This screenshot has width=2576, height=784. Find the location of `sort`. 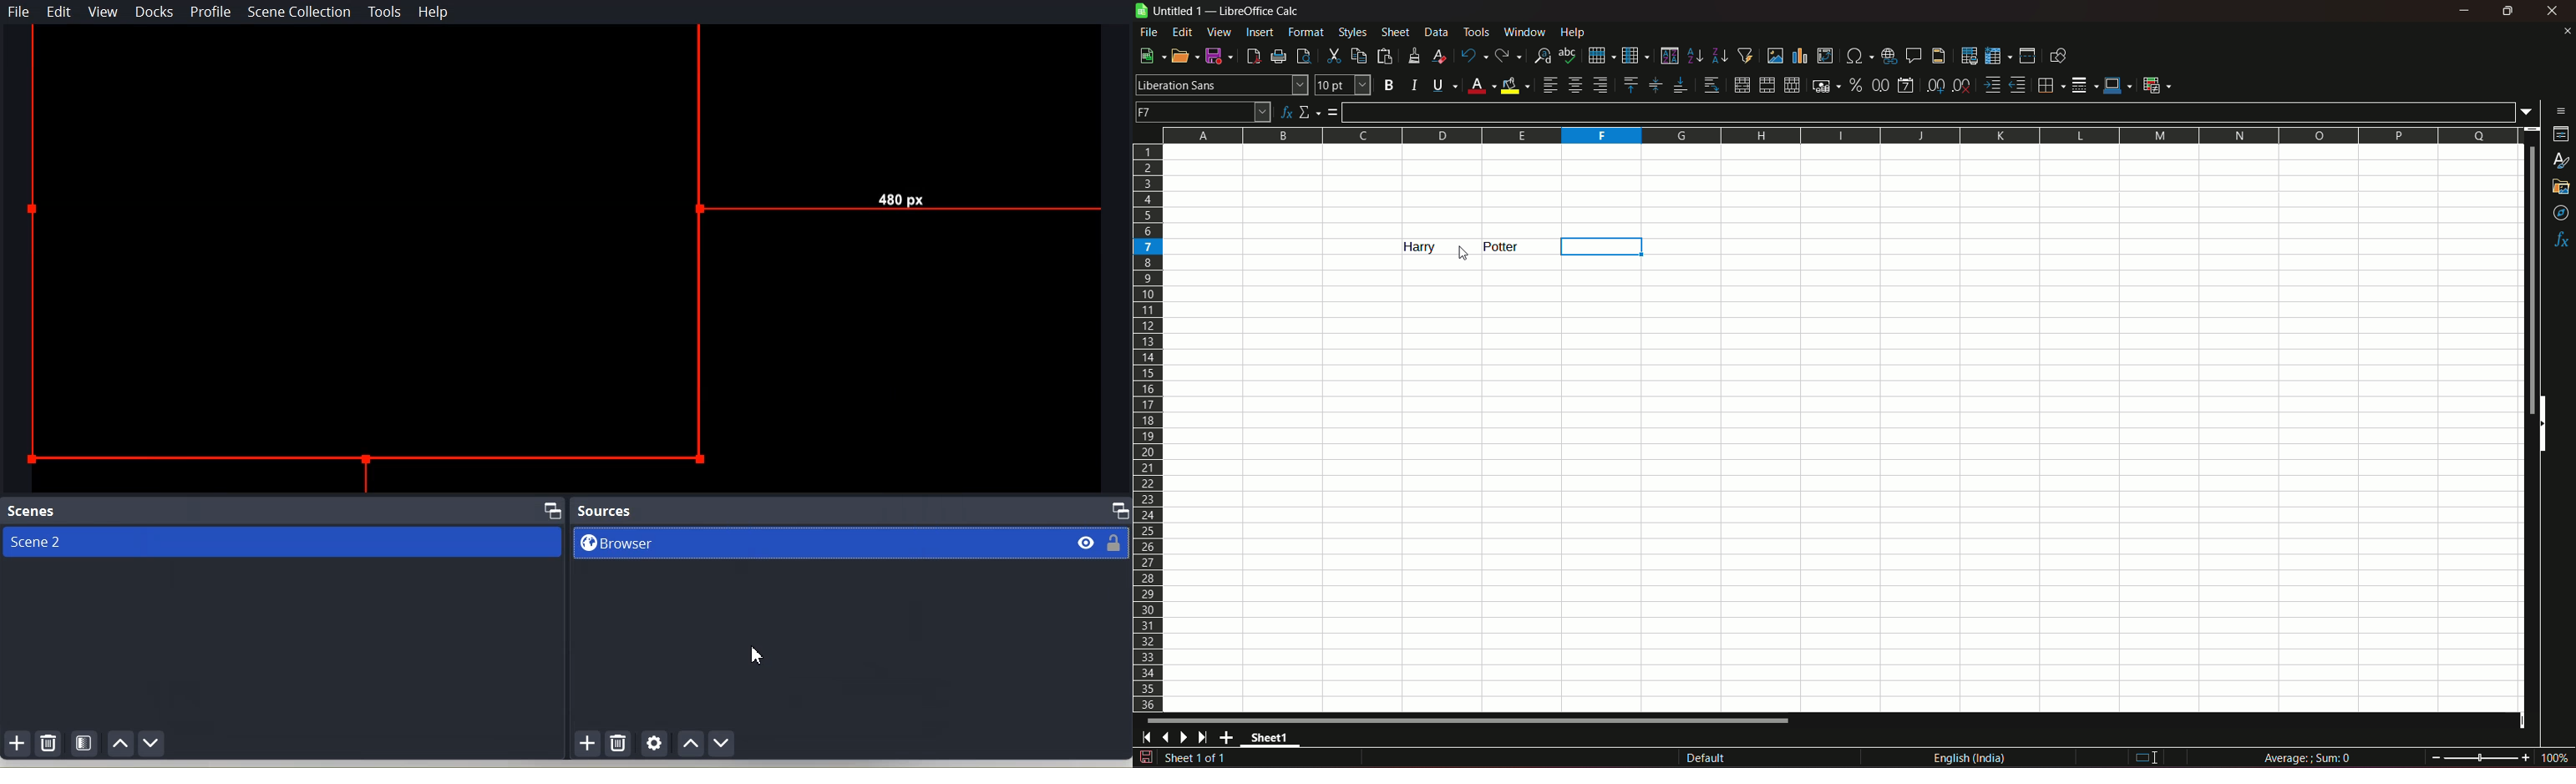

sort is located at coordinates (1669, 56).